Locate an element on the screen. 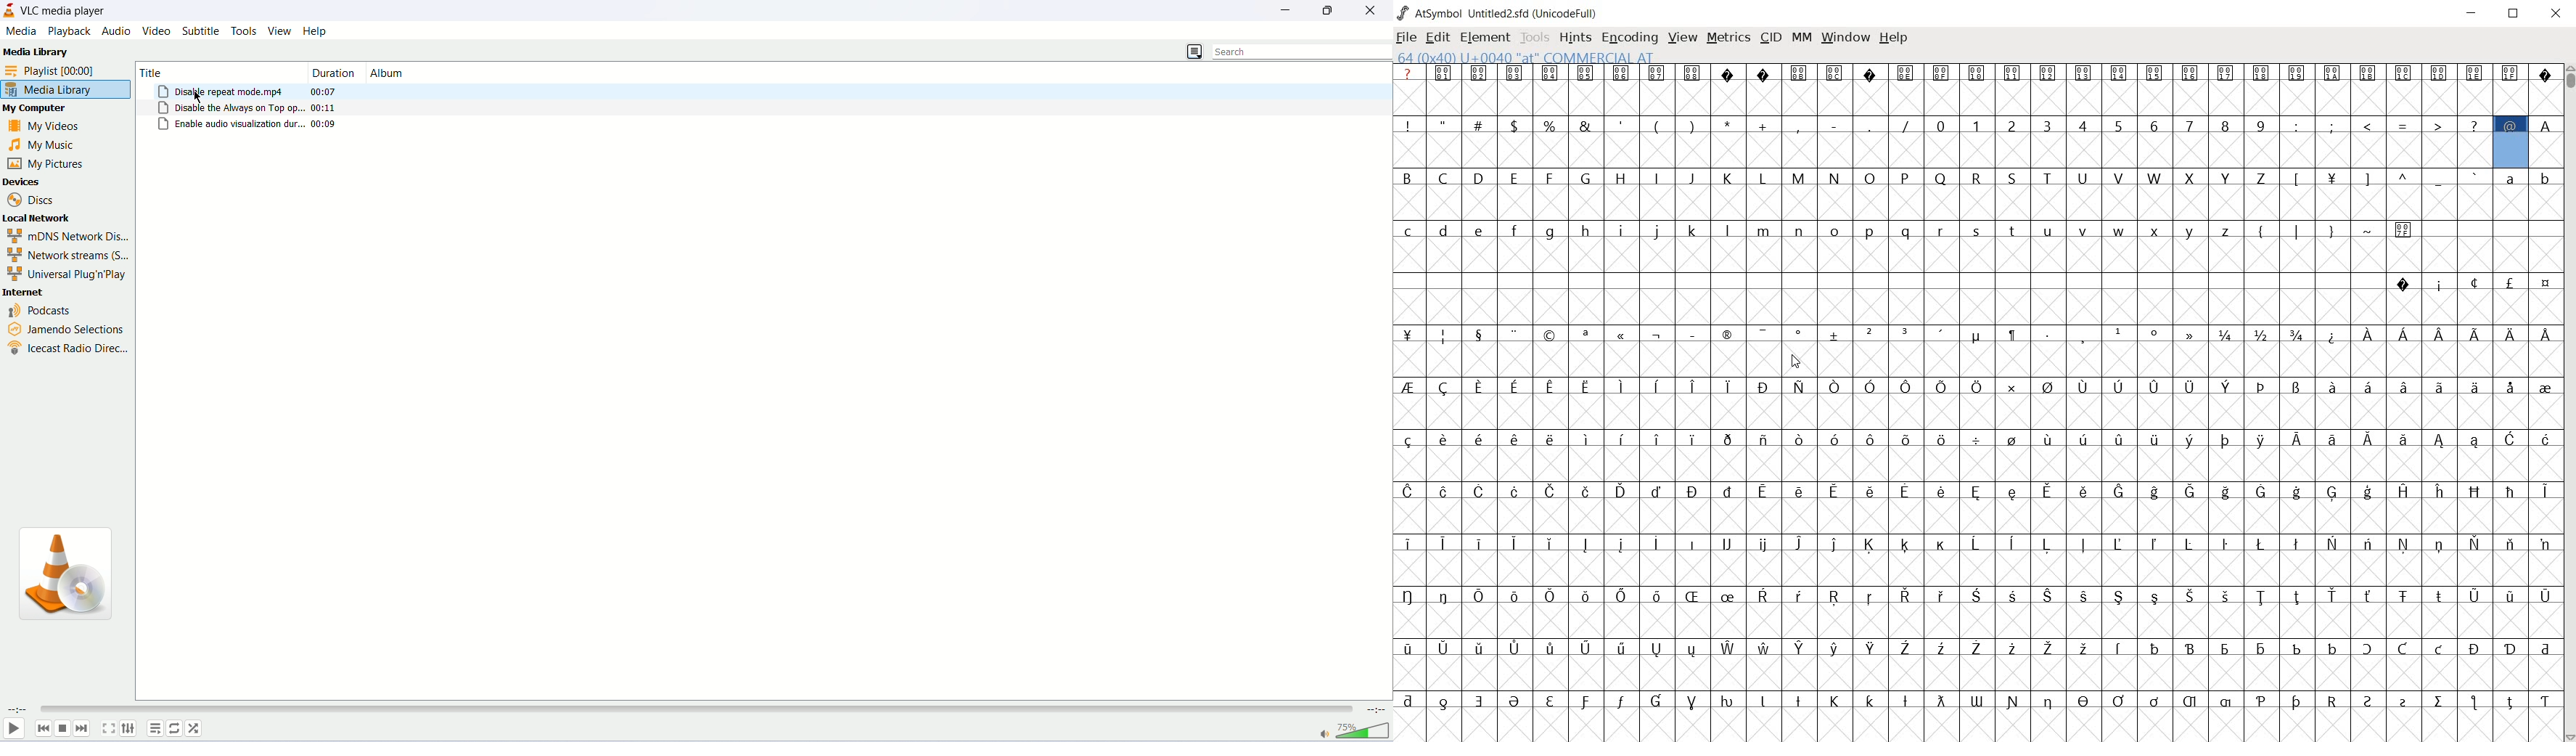  close is located at coordinates (1374, 9).